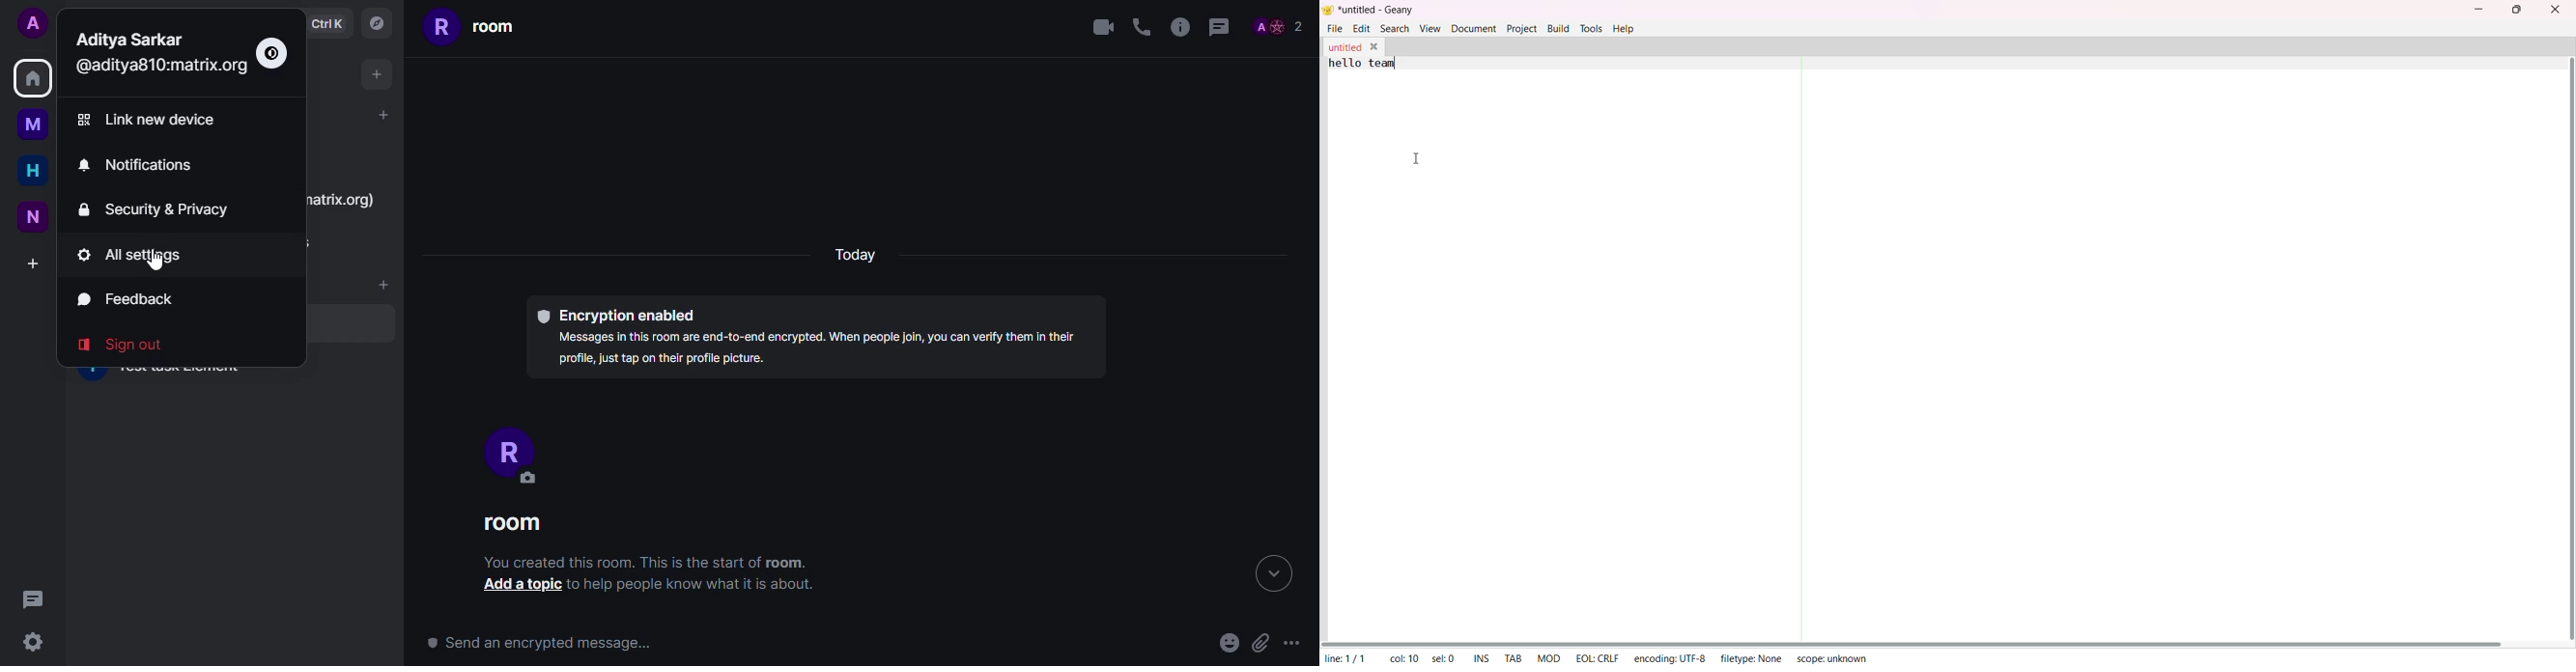  What do you see at coordinates (472, 26) in the screenshot?
I see `room` at bounding box center [472, 26].